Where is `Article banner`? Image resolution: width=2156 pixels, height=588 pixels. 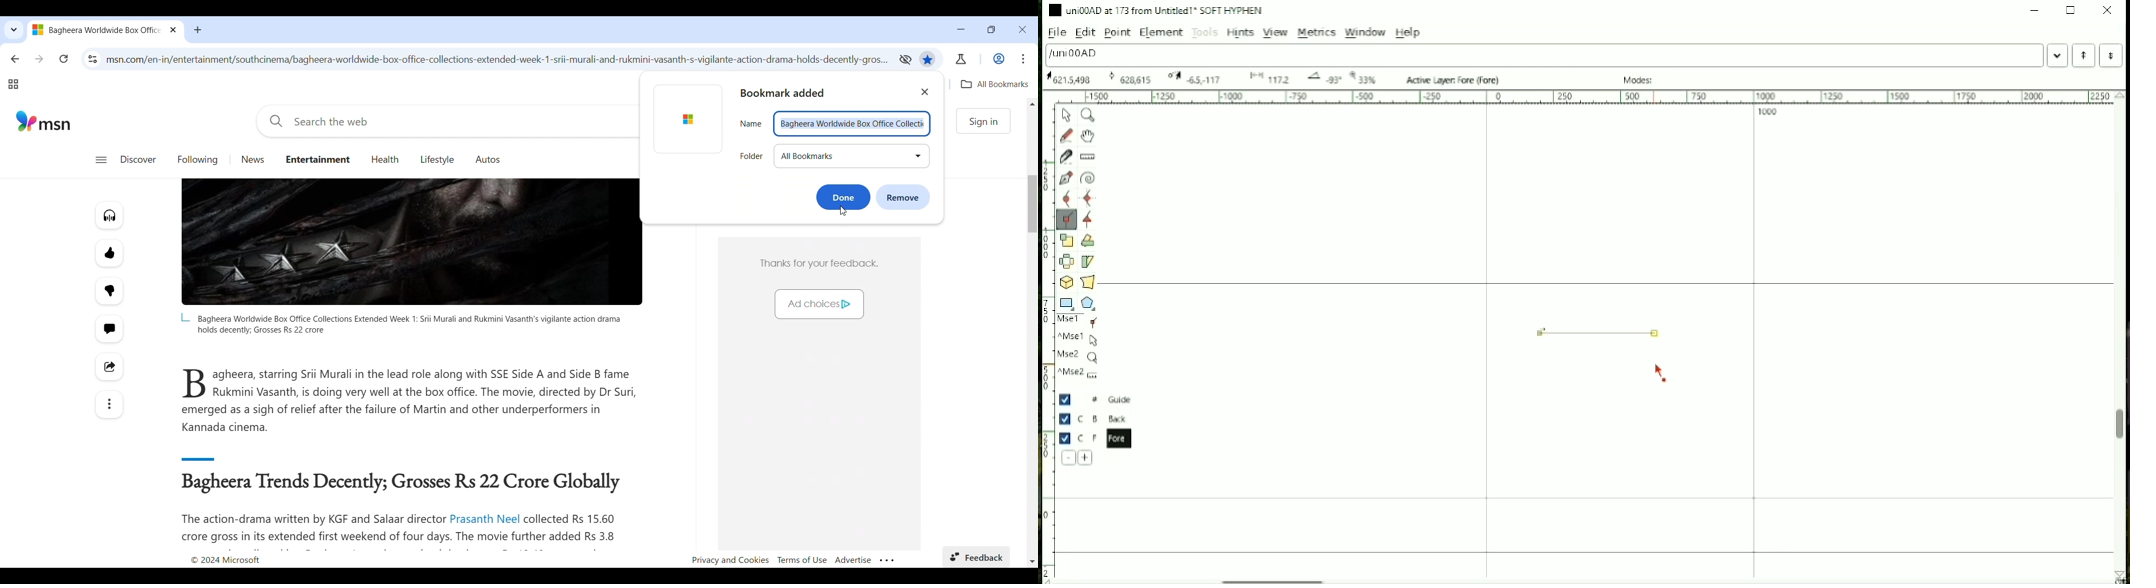
Article banner is located at coordinates (412, 242).